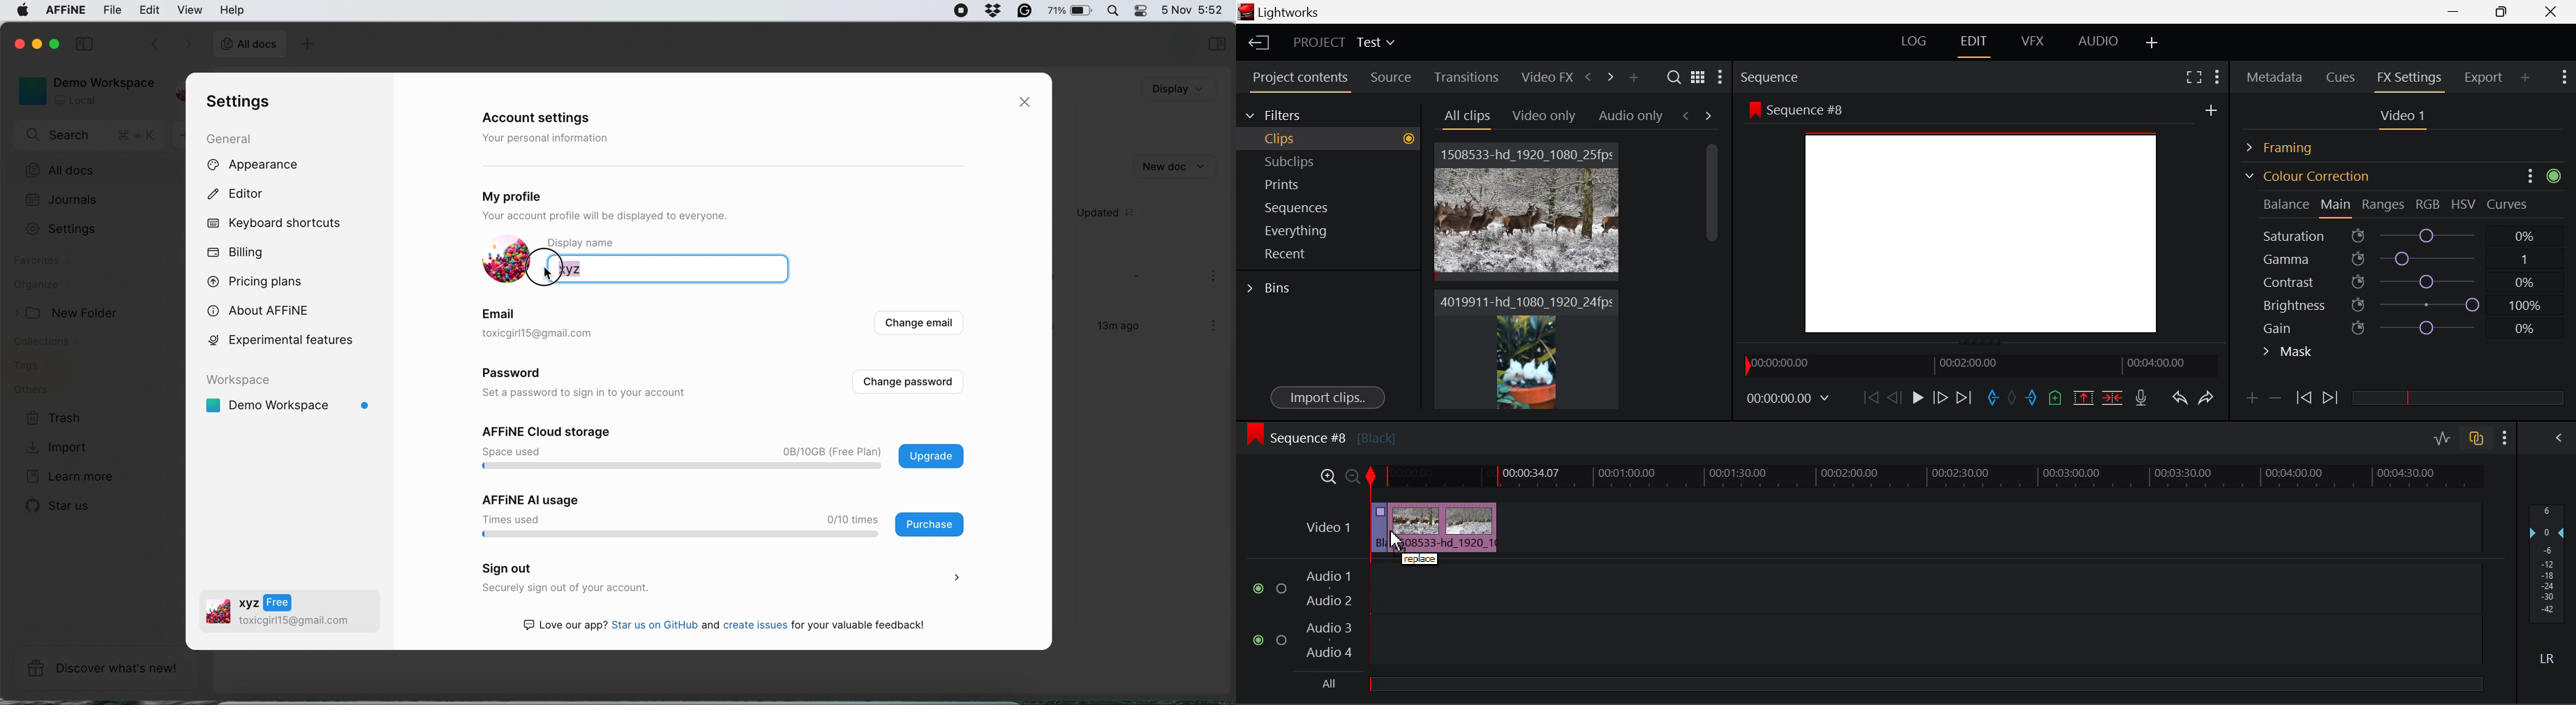 Image resolution: width=2576 pixels, height=728 pixels. What do you see at coordinates (2401, 233) in the screenshot?
I see `Saturation` at bounding box center [2401, 233].